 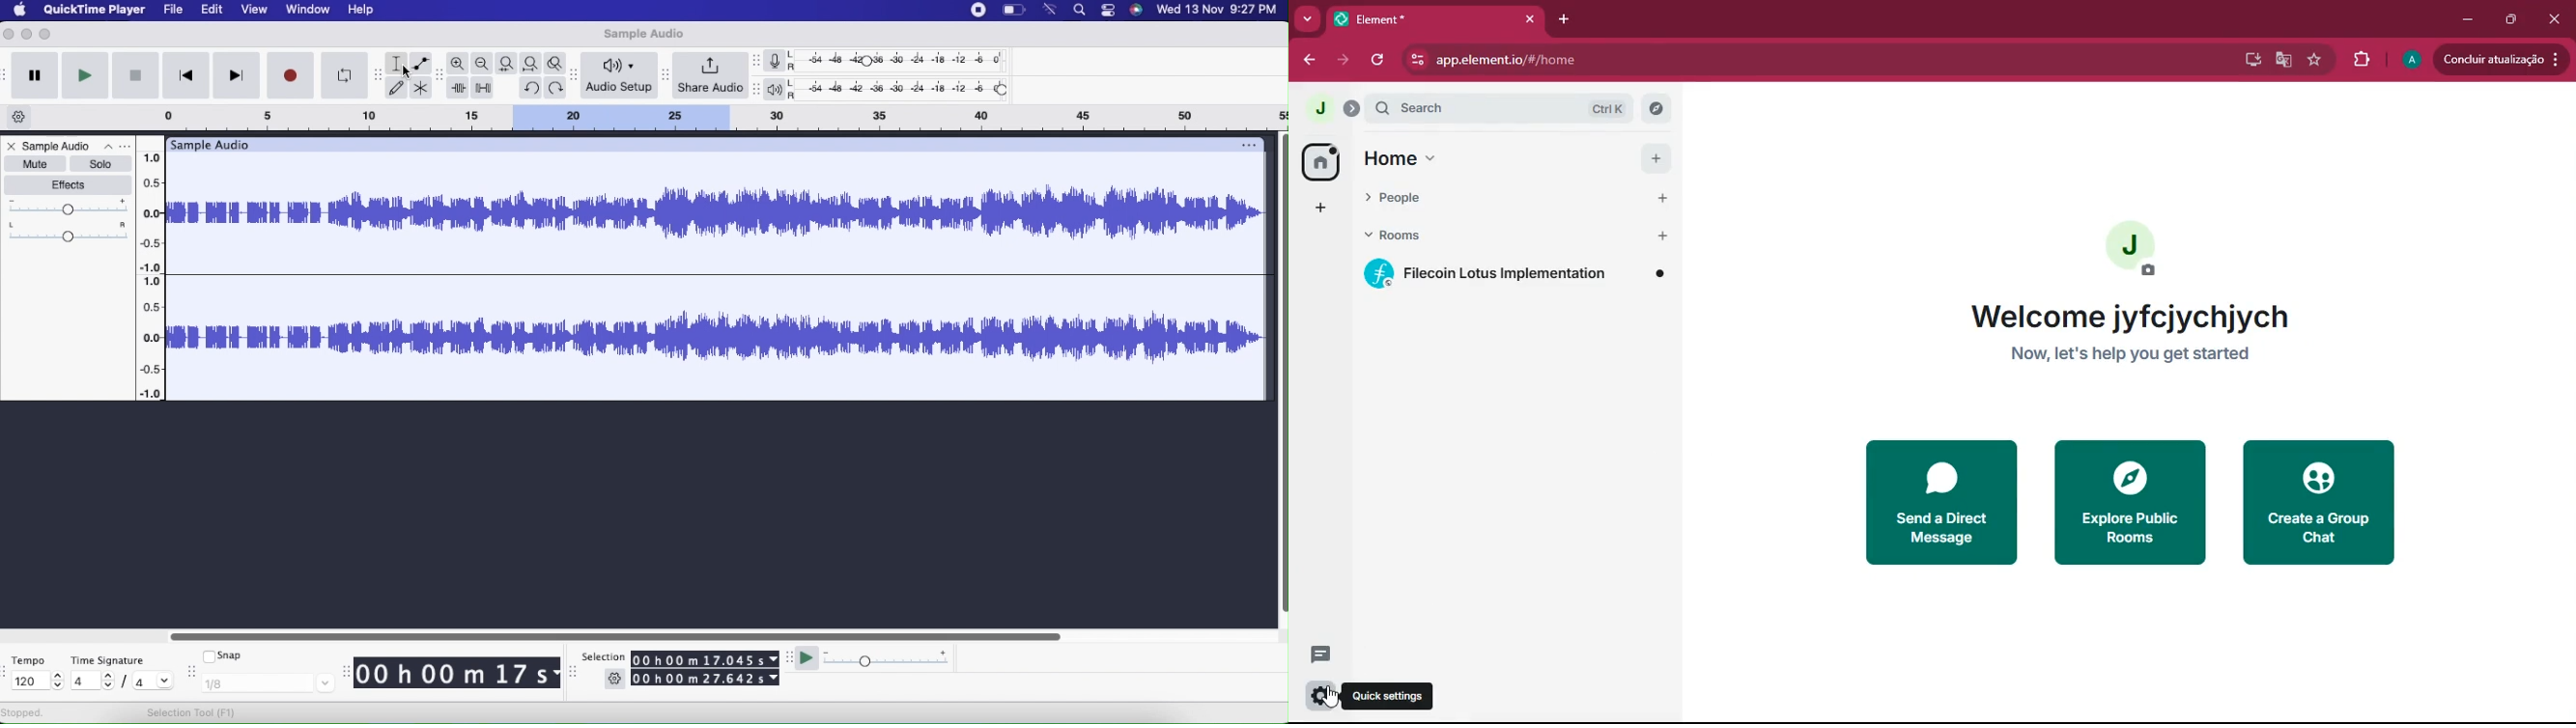 What do you see at coordinates (114, 147) in the screenshot?
I see `more options` at bounding box center [114, 147].